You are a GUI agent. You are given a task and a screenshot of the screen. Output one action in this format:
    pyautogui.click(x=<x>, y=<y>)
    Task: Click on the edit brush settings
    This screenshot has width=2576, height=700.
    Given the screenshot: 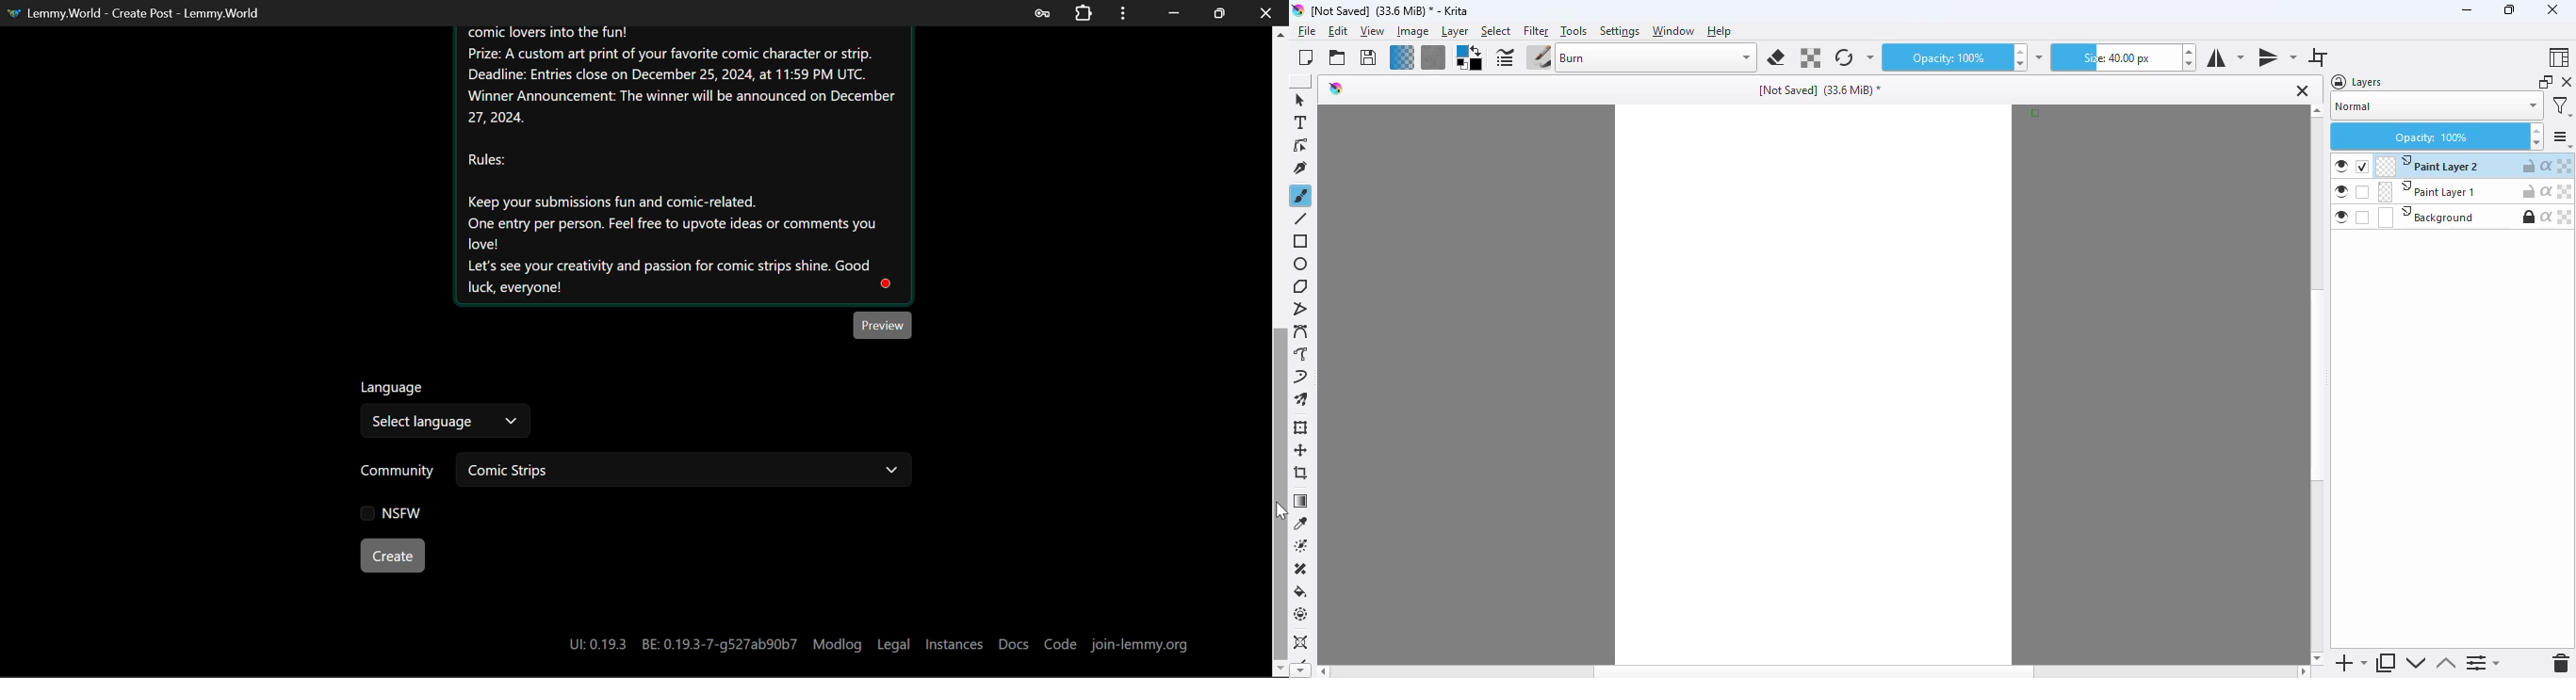 What is the action you would take?
    pyautogui.click(x=1505, y=58)
    